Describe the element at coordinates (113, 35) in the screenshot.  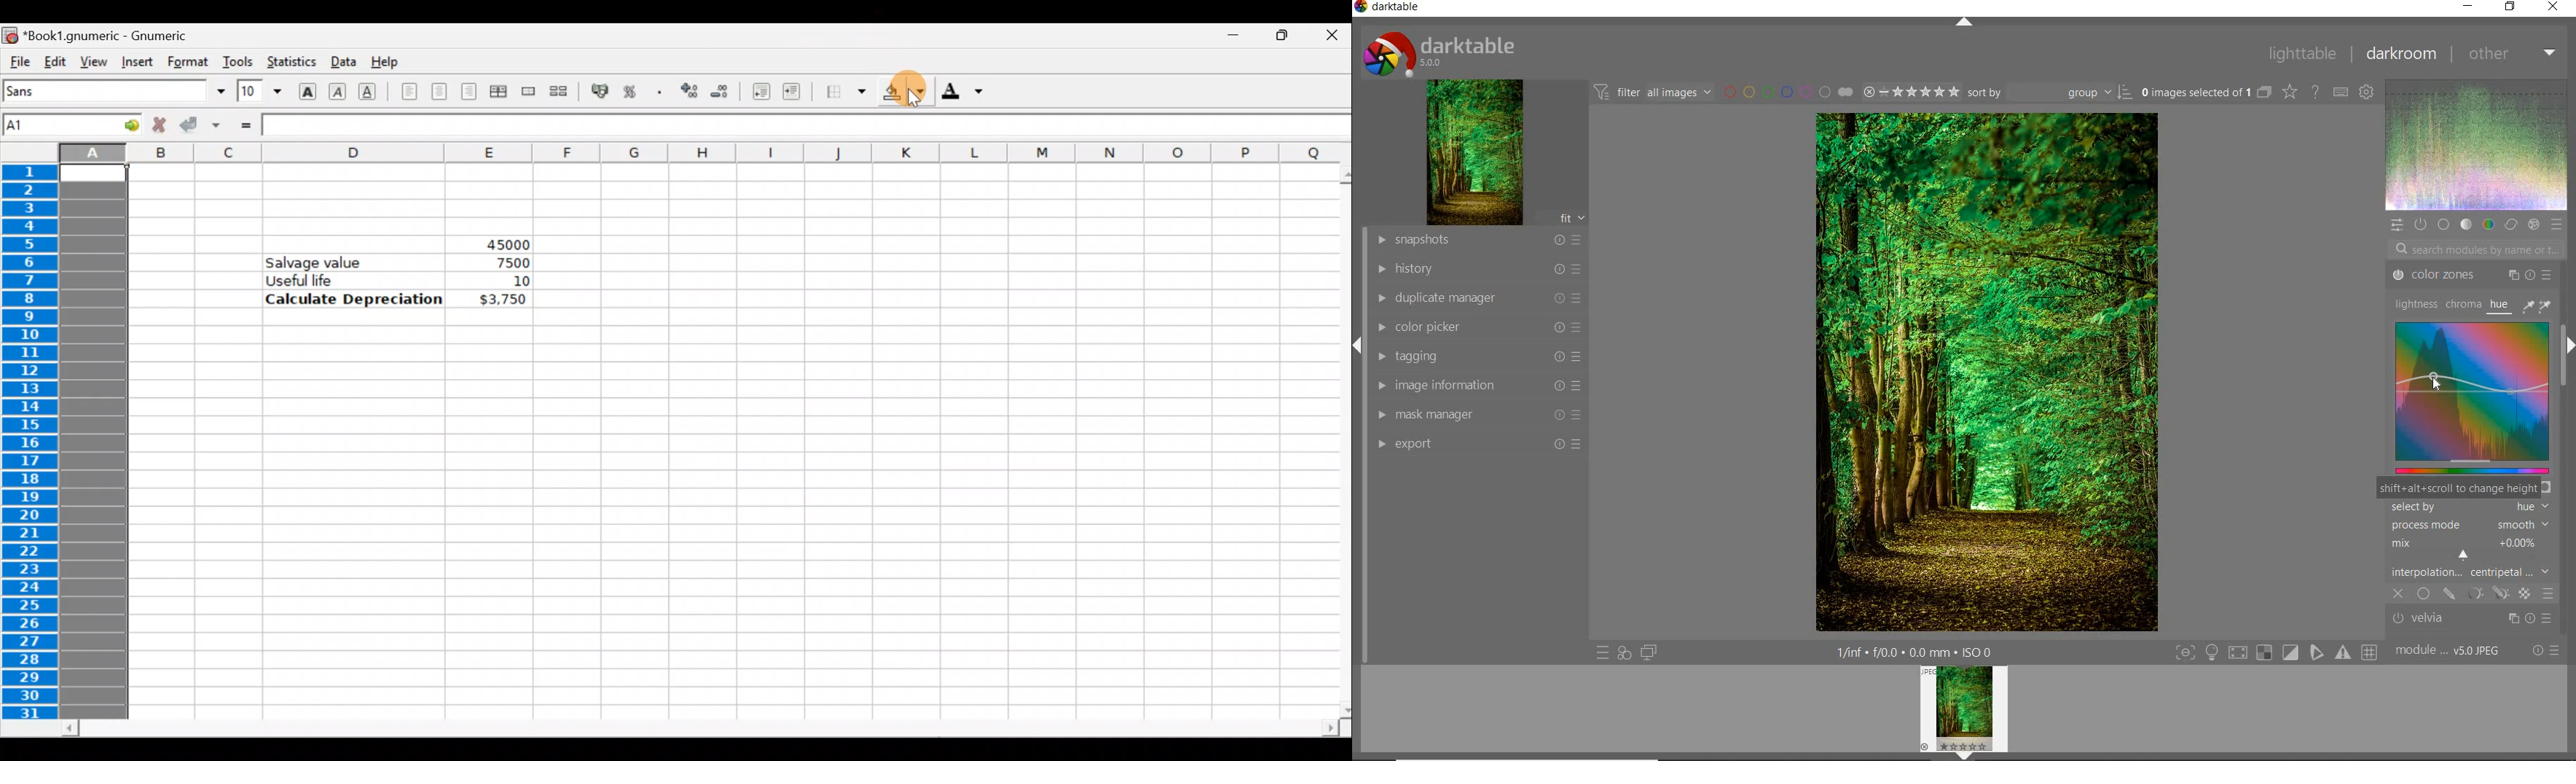
I see `Book1.gnumeric - Gnumeric` at that location.